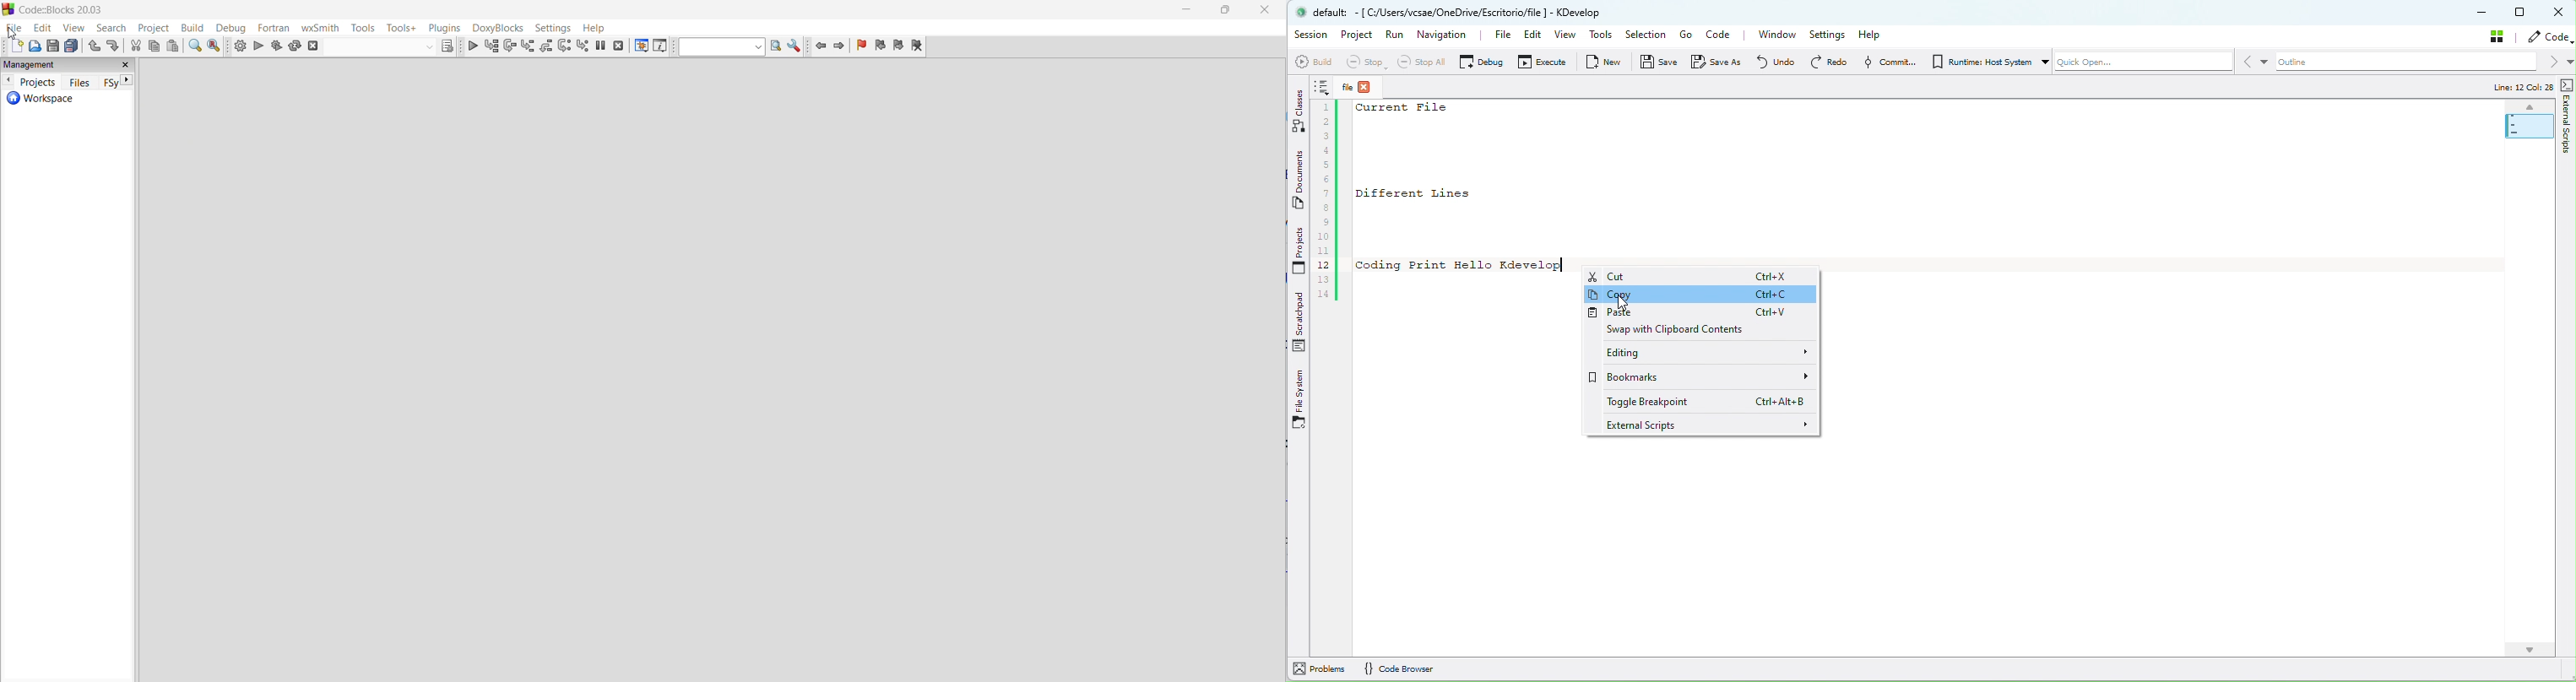 This screenshot has height=700, width=2576. I want to click on fortran, so click(275, 27).